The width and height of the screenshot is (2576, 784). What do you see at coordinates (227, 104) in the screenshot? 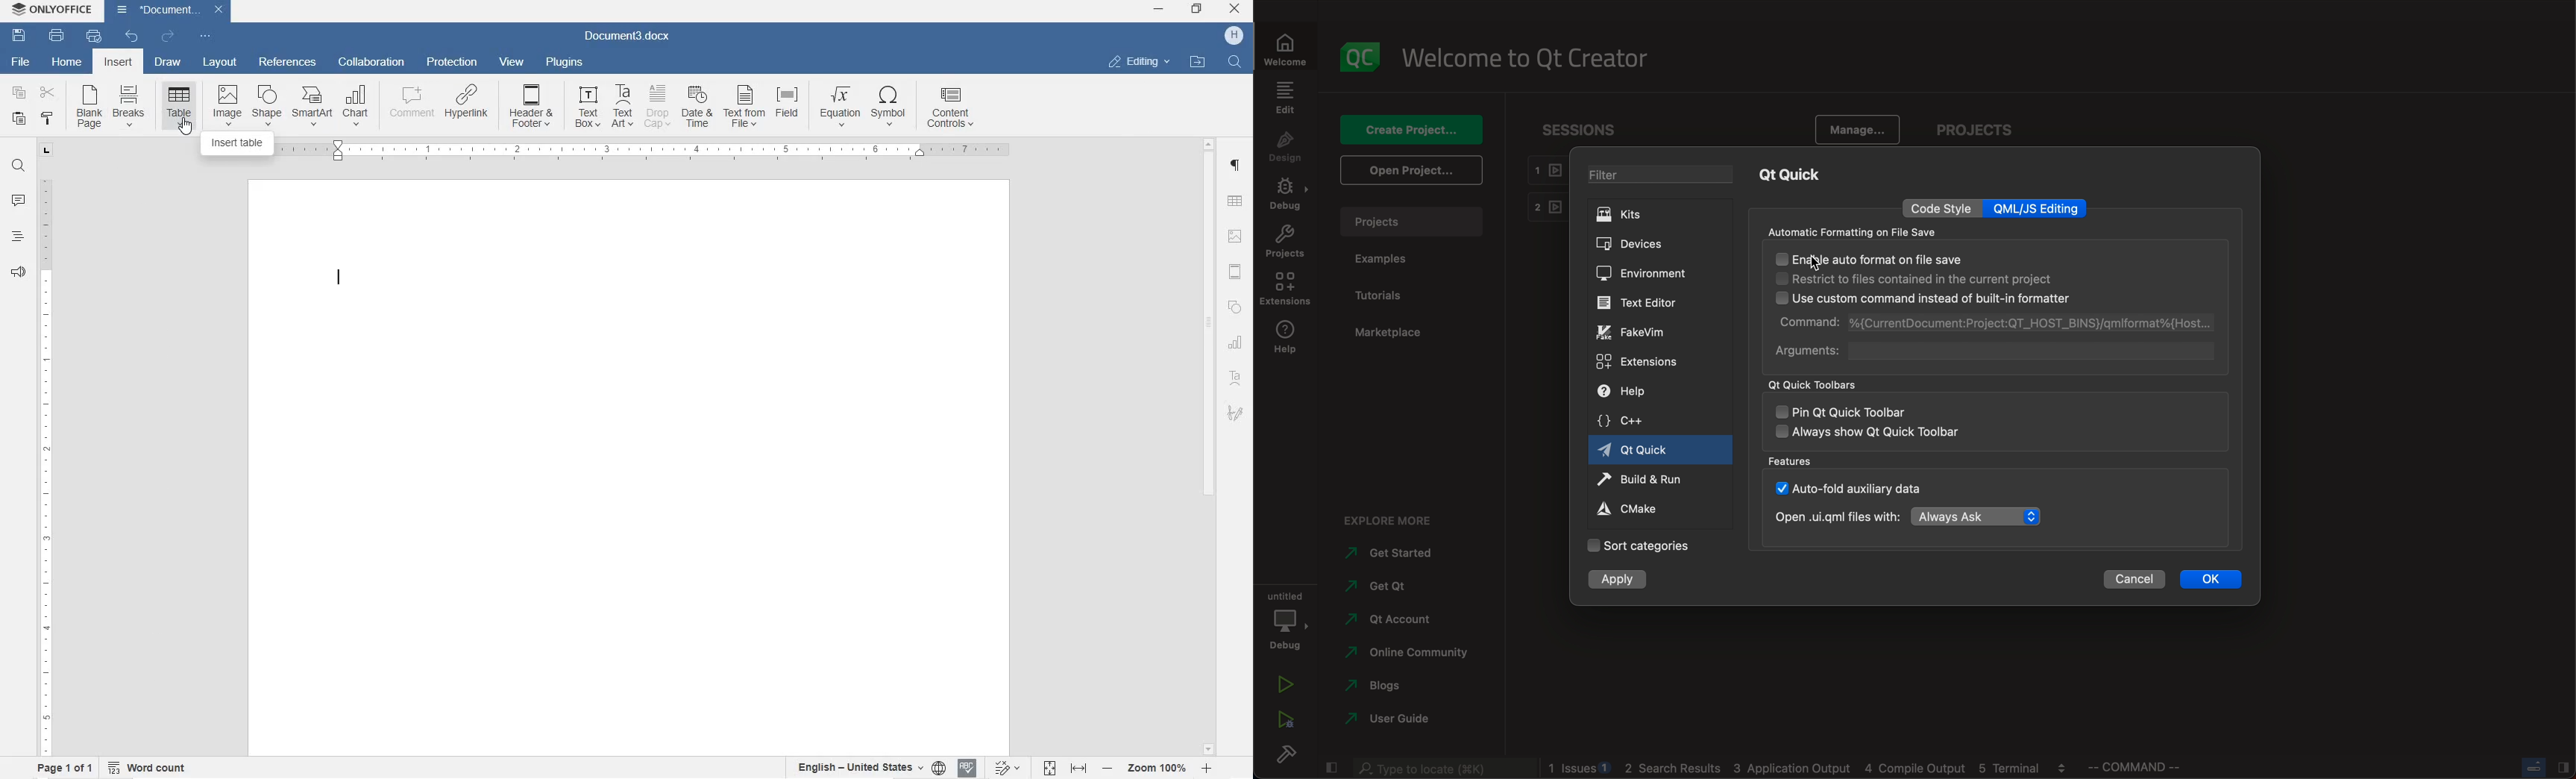
I see `Image` at bounding box center [227, 104].